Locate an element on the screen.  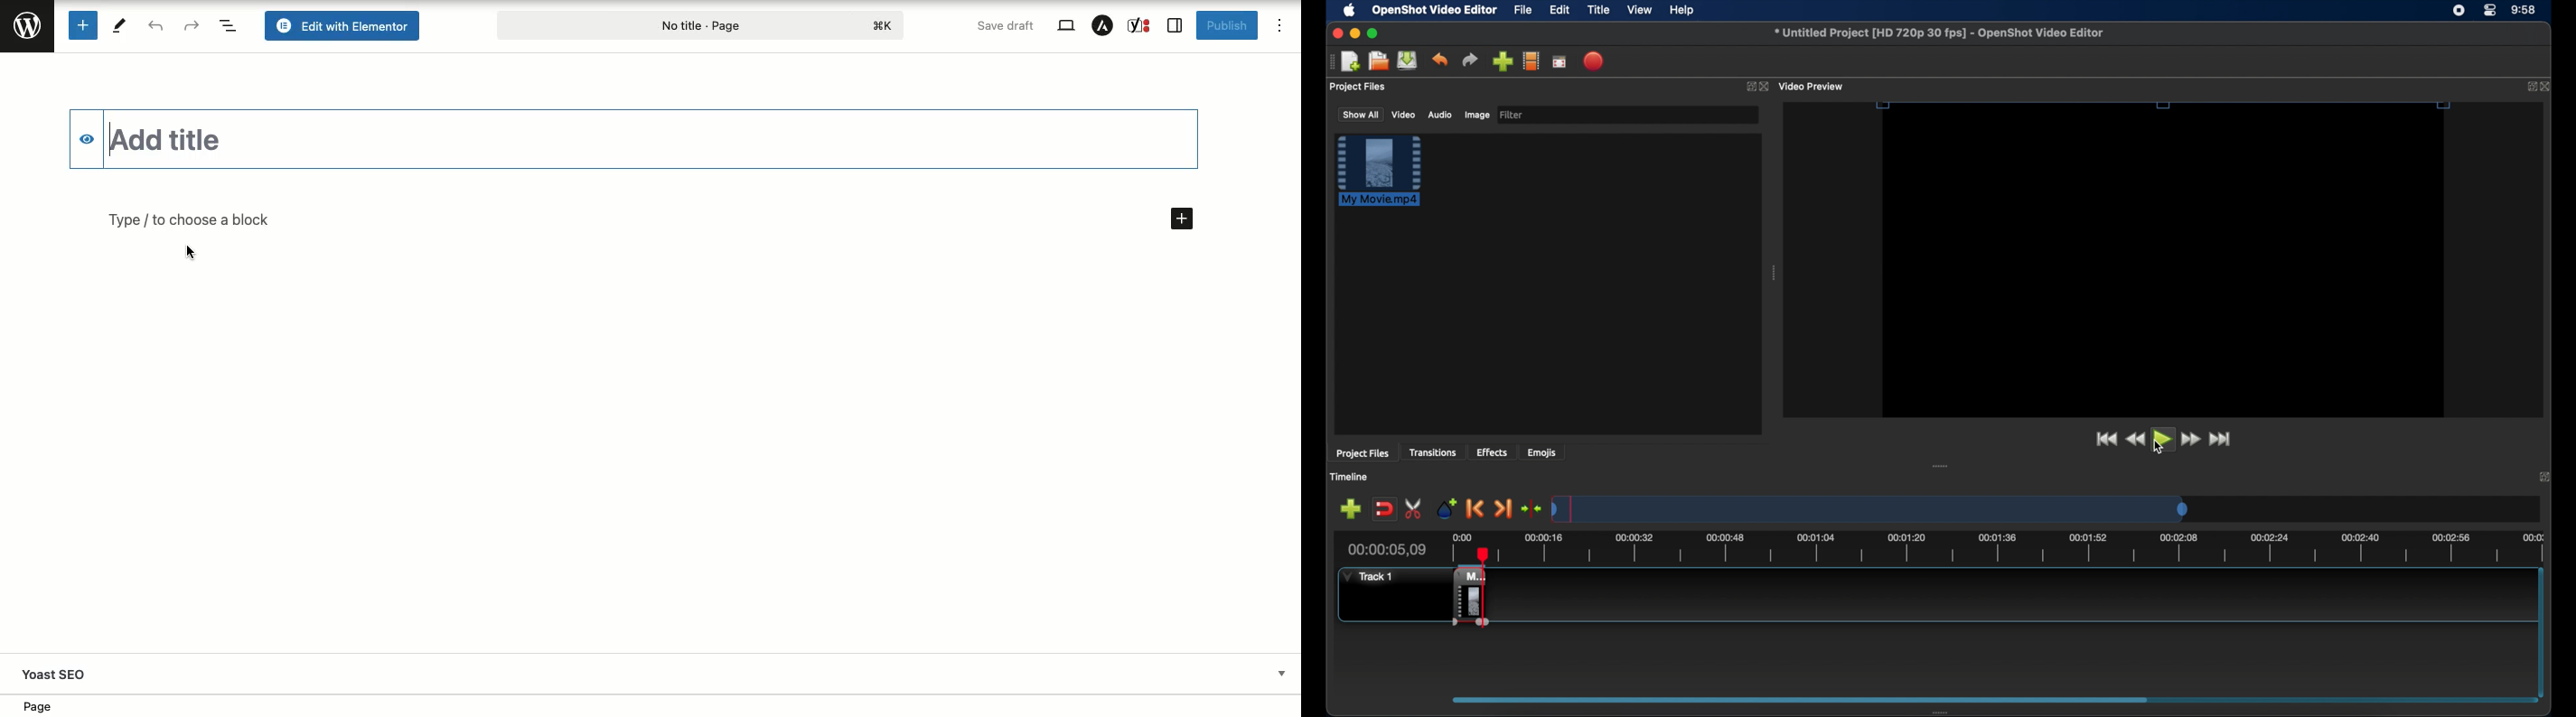
track 1 is located at coordinates (1371, 576).